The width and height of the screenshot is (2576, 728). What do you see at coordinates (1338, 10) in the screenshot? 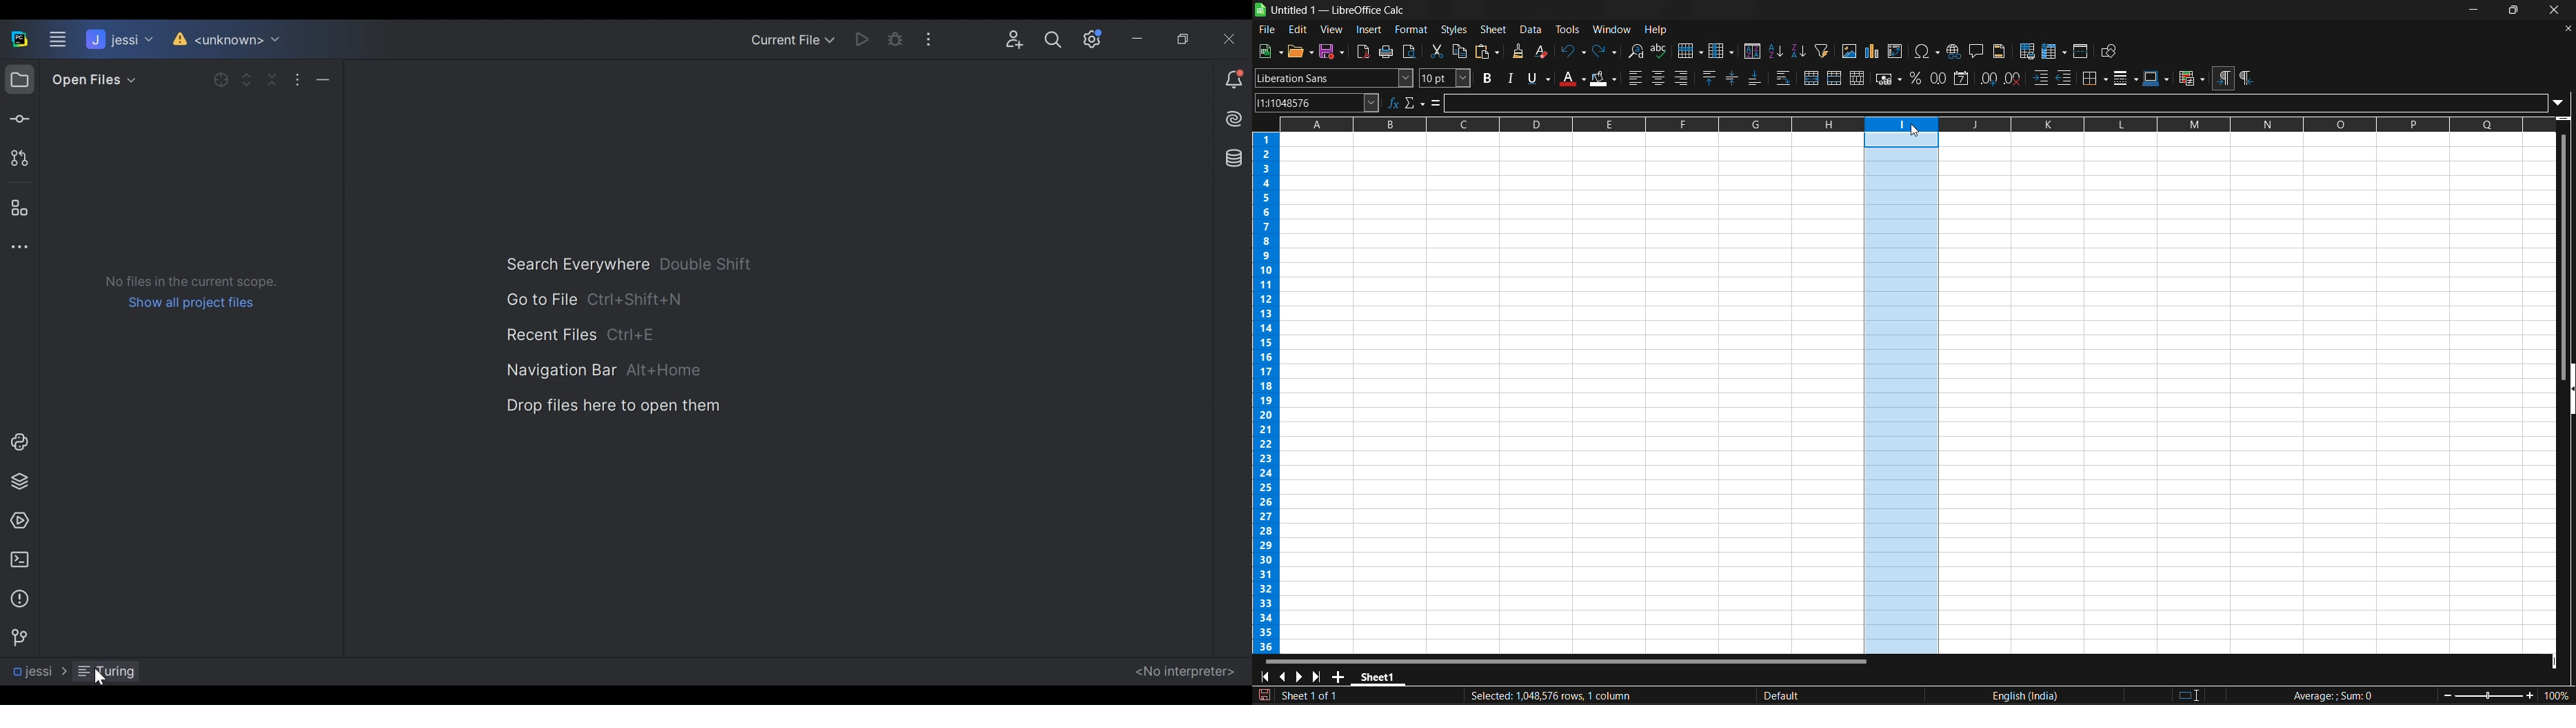
I see `title` at bounding box center [1338, 10].